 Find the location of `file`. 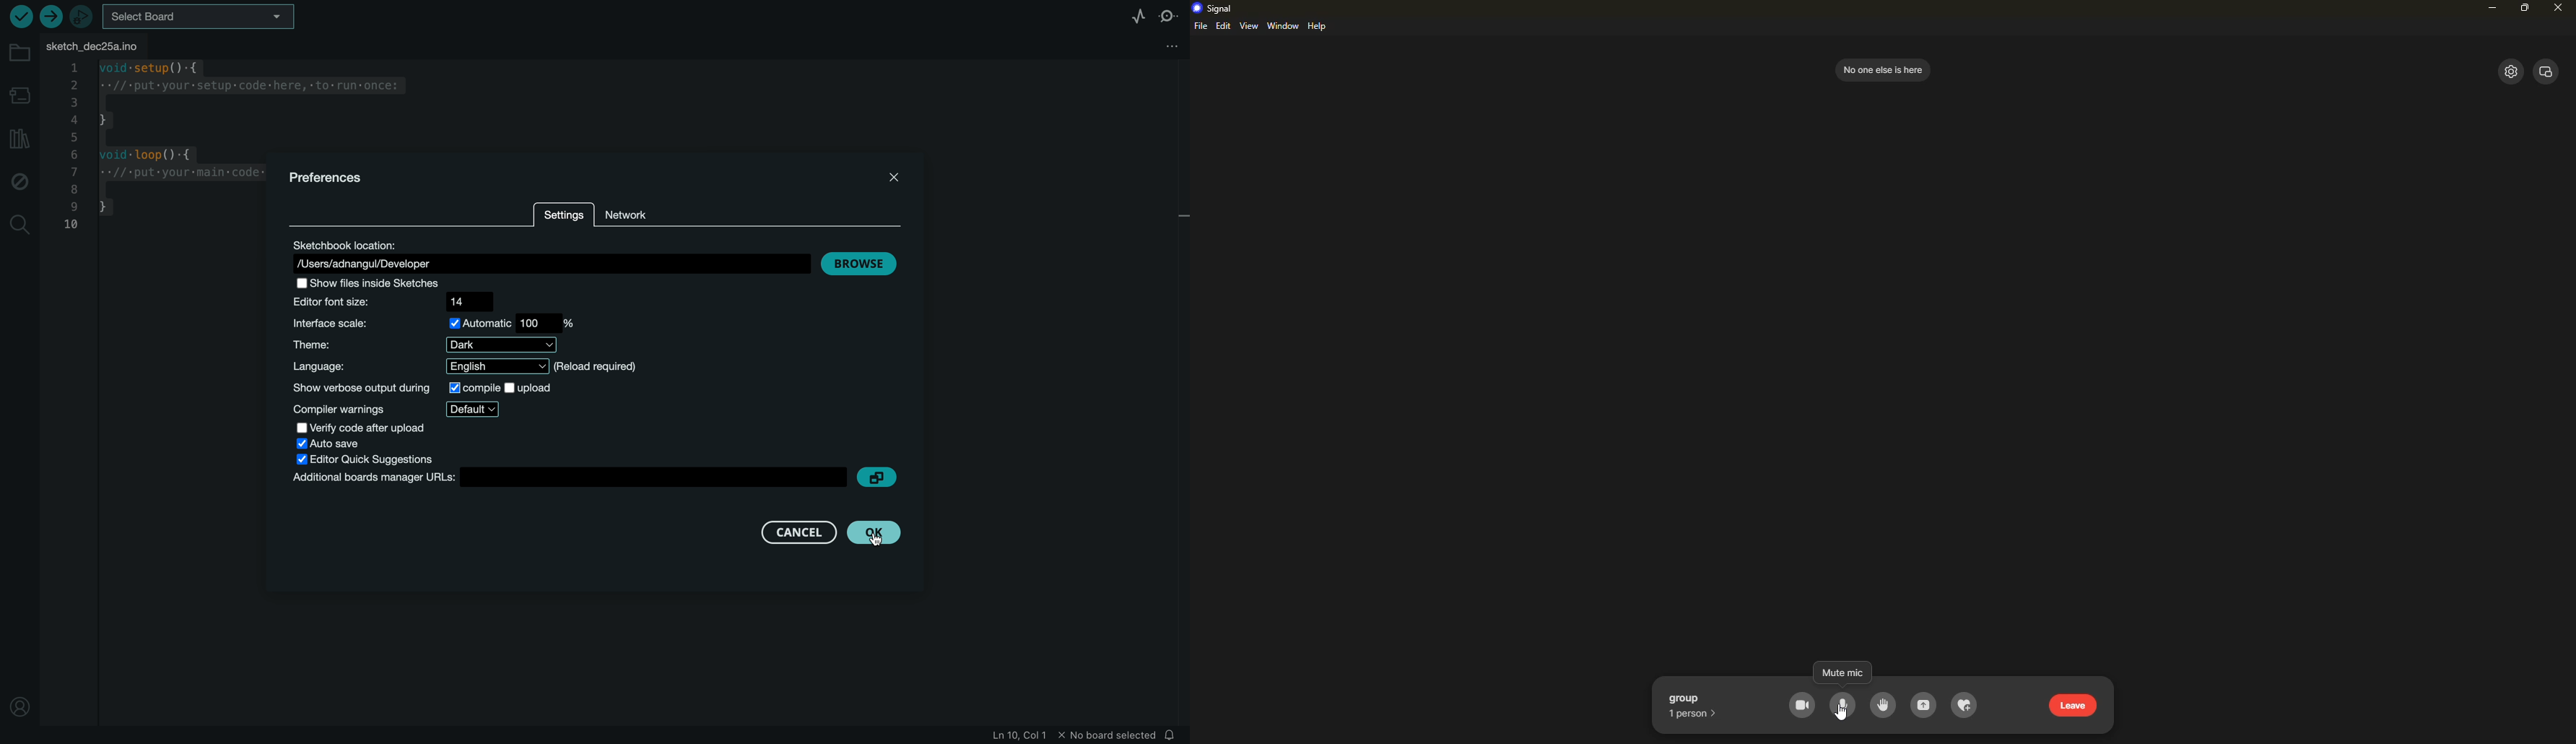

file is located at coordinates (1201, 27).